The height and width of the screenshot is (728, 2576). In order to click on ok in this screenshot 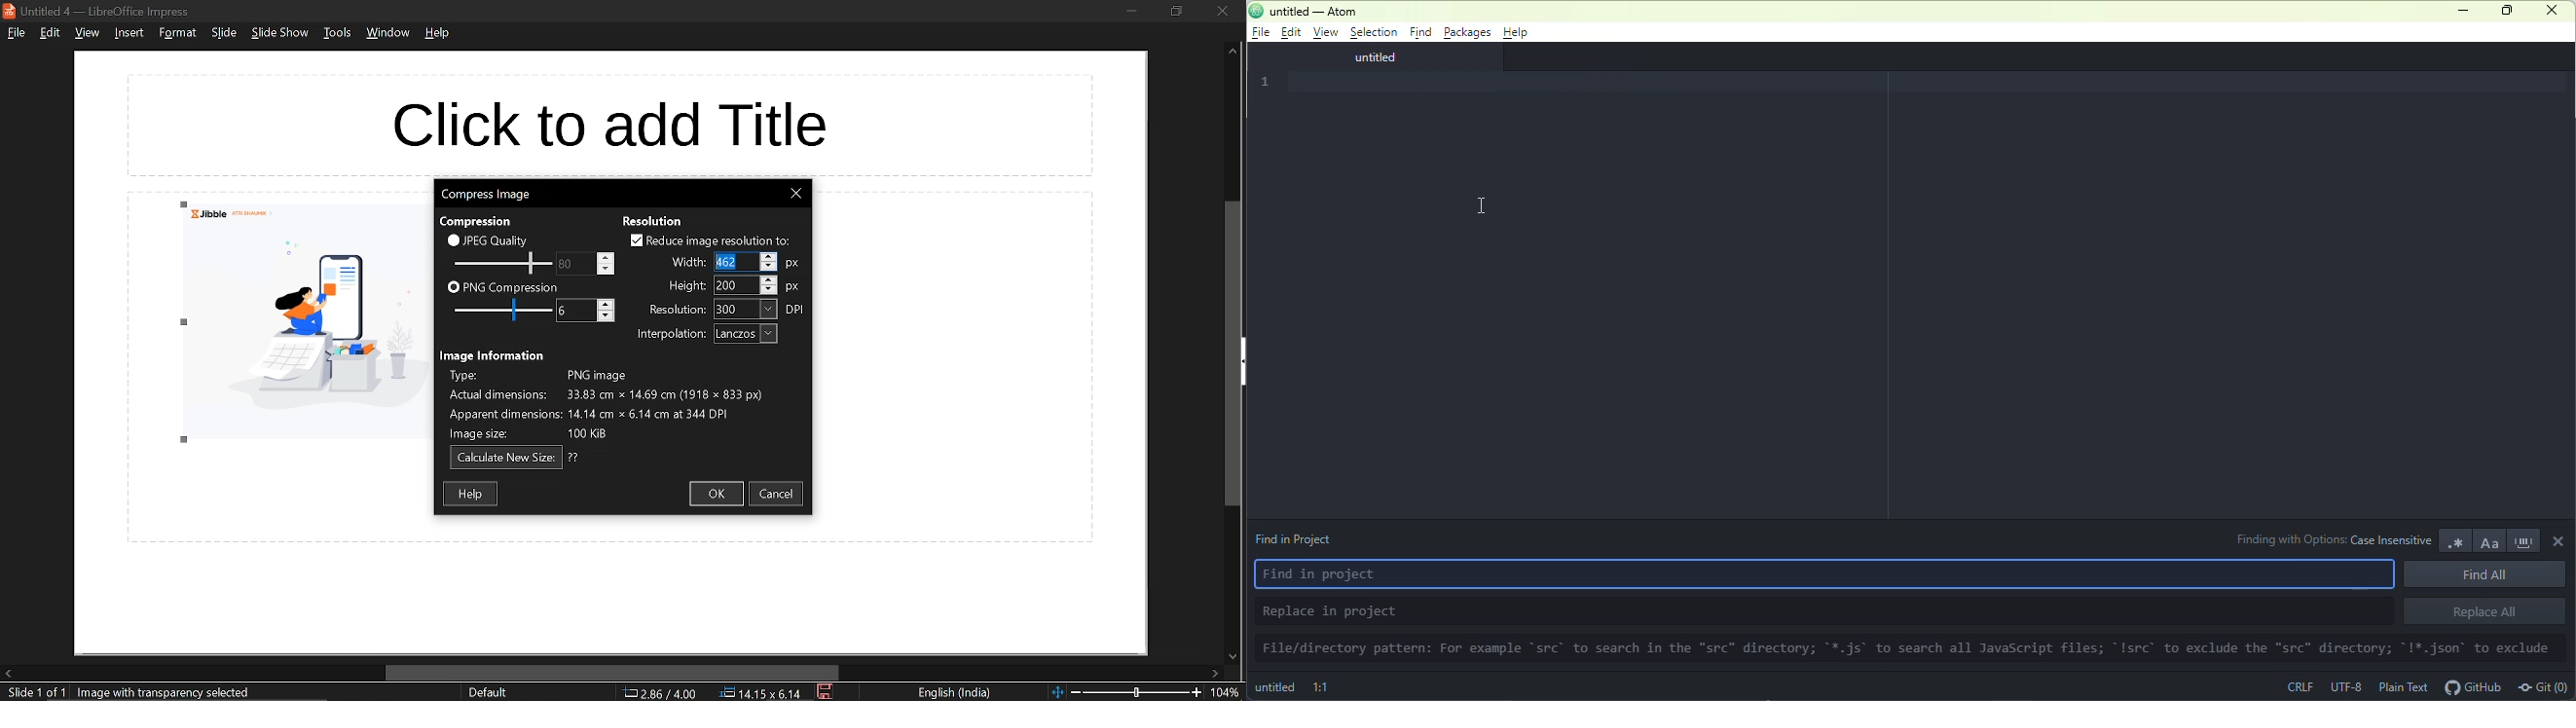, I will do `click(716, 494)`.